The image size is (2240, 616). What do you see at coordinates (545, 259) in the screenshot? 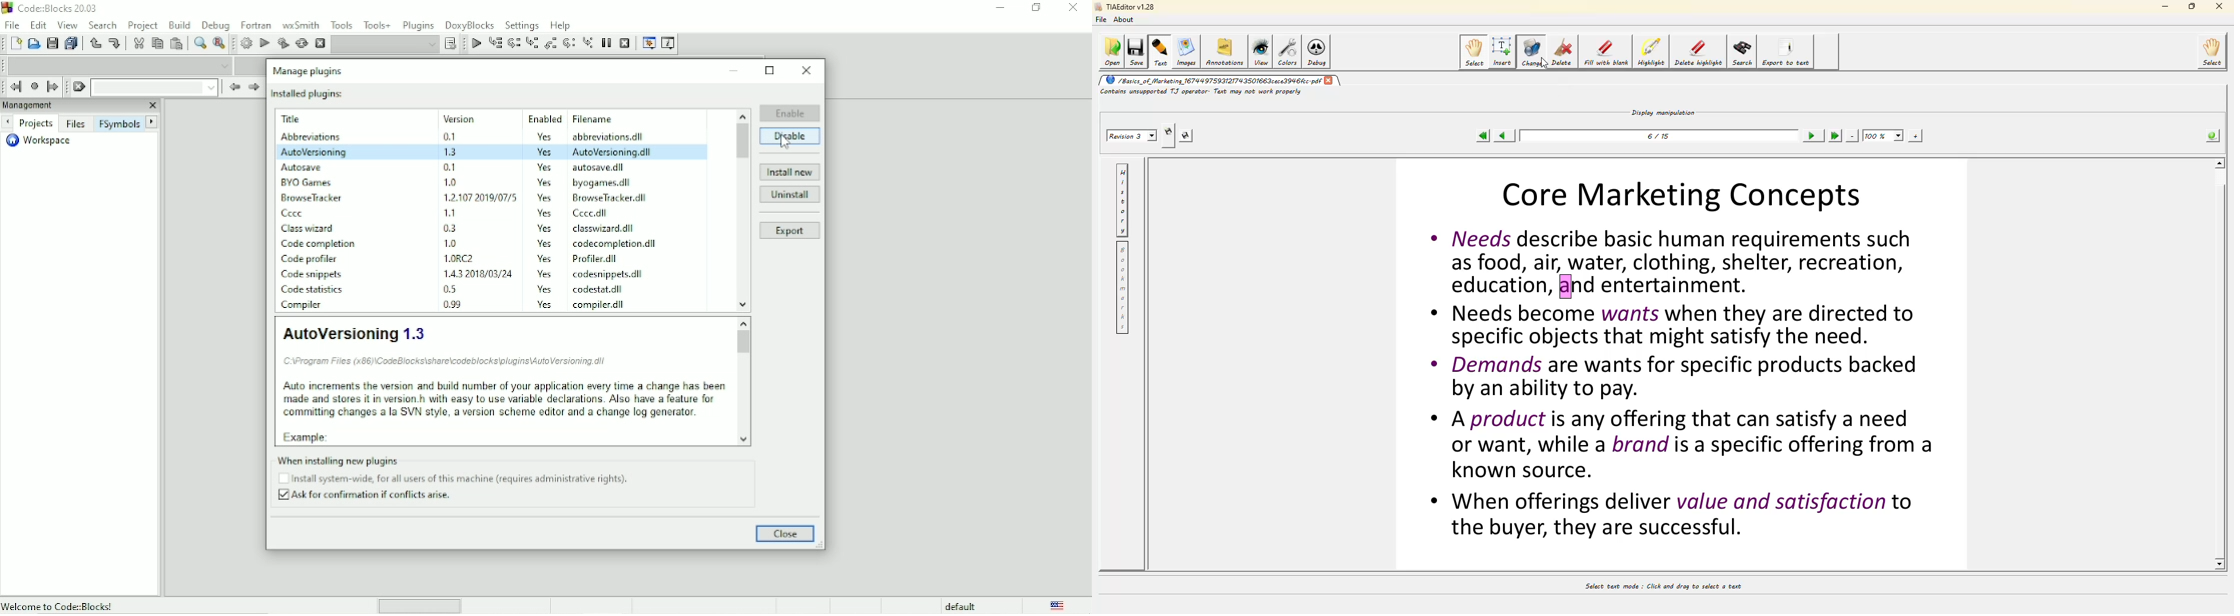
I see `Yes` at bounding box center [545, 259].